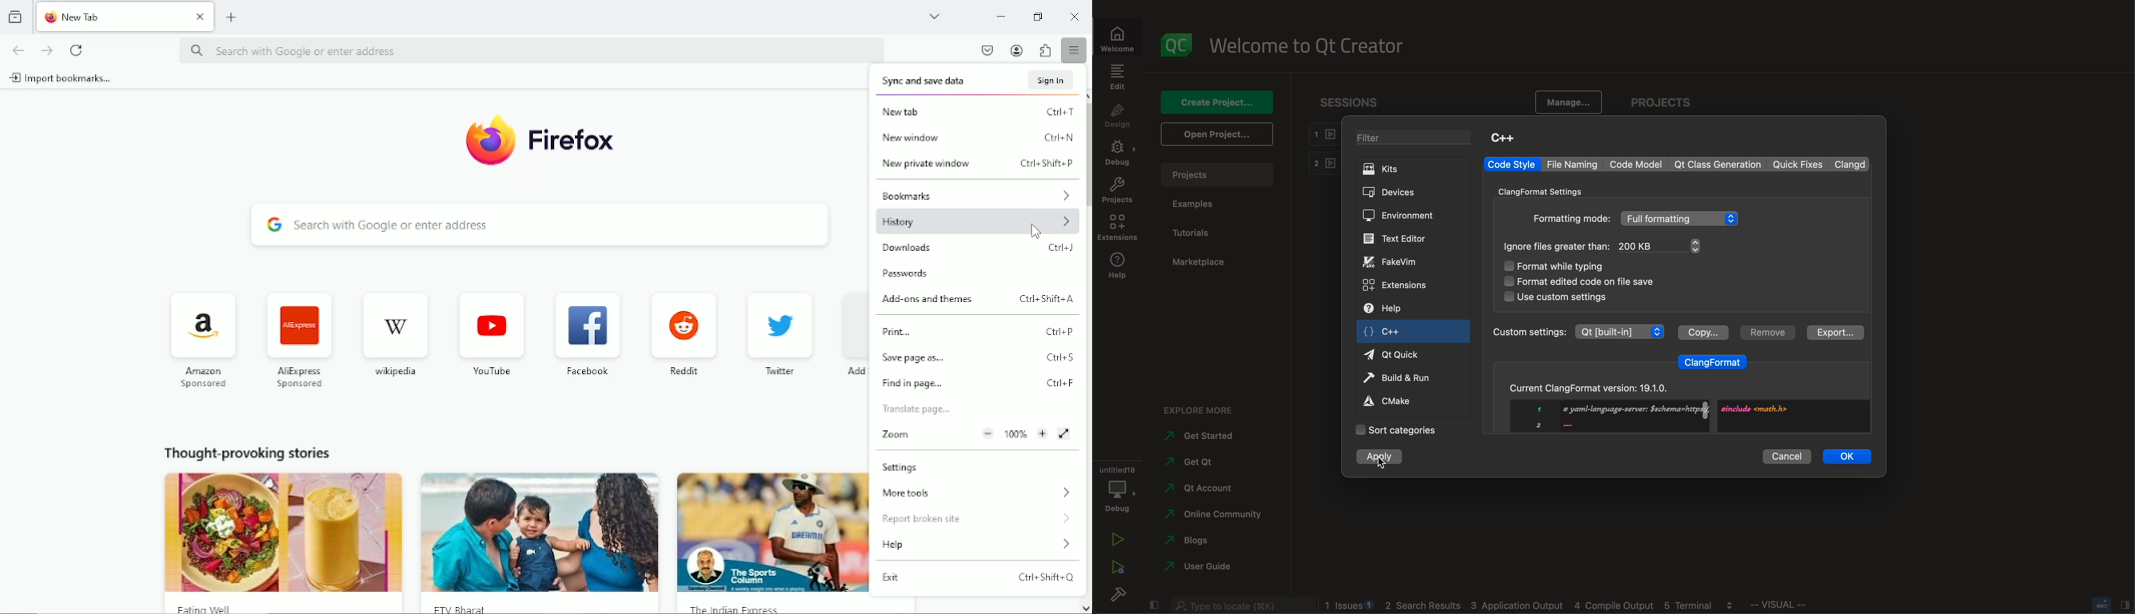 Image resolution: width=2156 pixels, height=616 pixels. Describe the element at coordinates (16, 16) in the screenshot. I see `view recent browsing` at that location.